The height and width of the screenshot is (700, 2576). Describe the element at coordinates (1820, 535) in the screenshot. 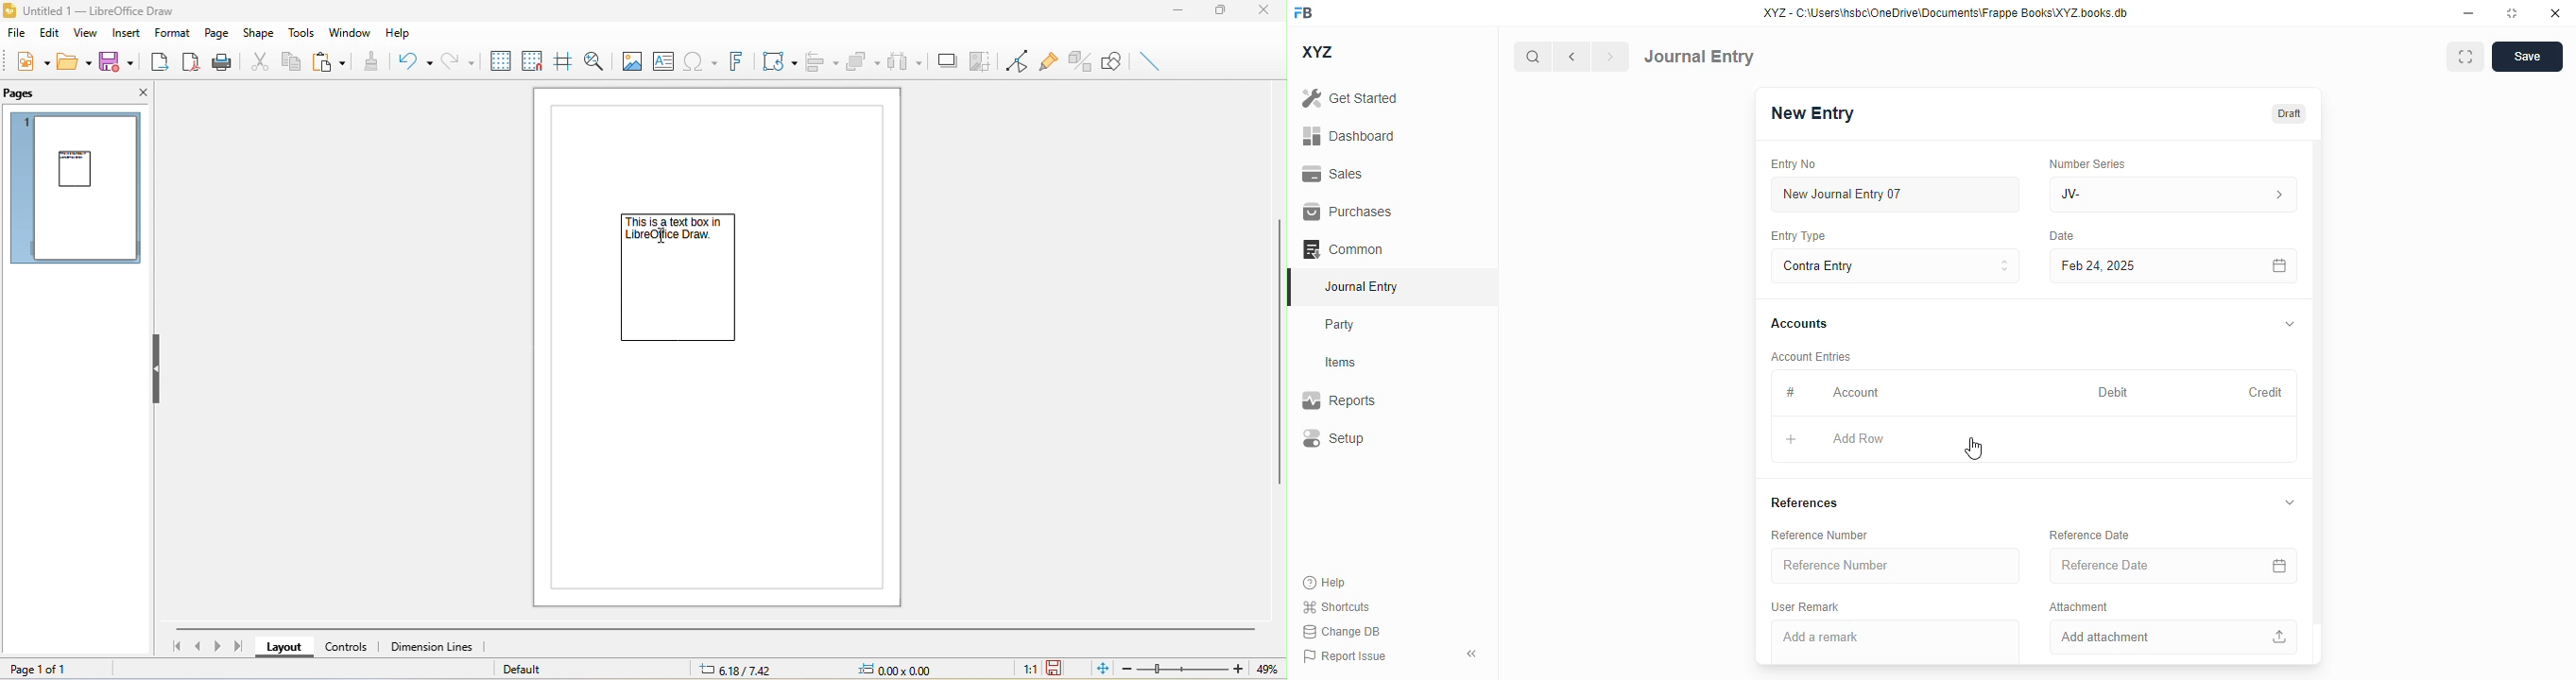

I see `reference number` at that location.